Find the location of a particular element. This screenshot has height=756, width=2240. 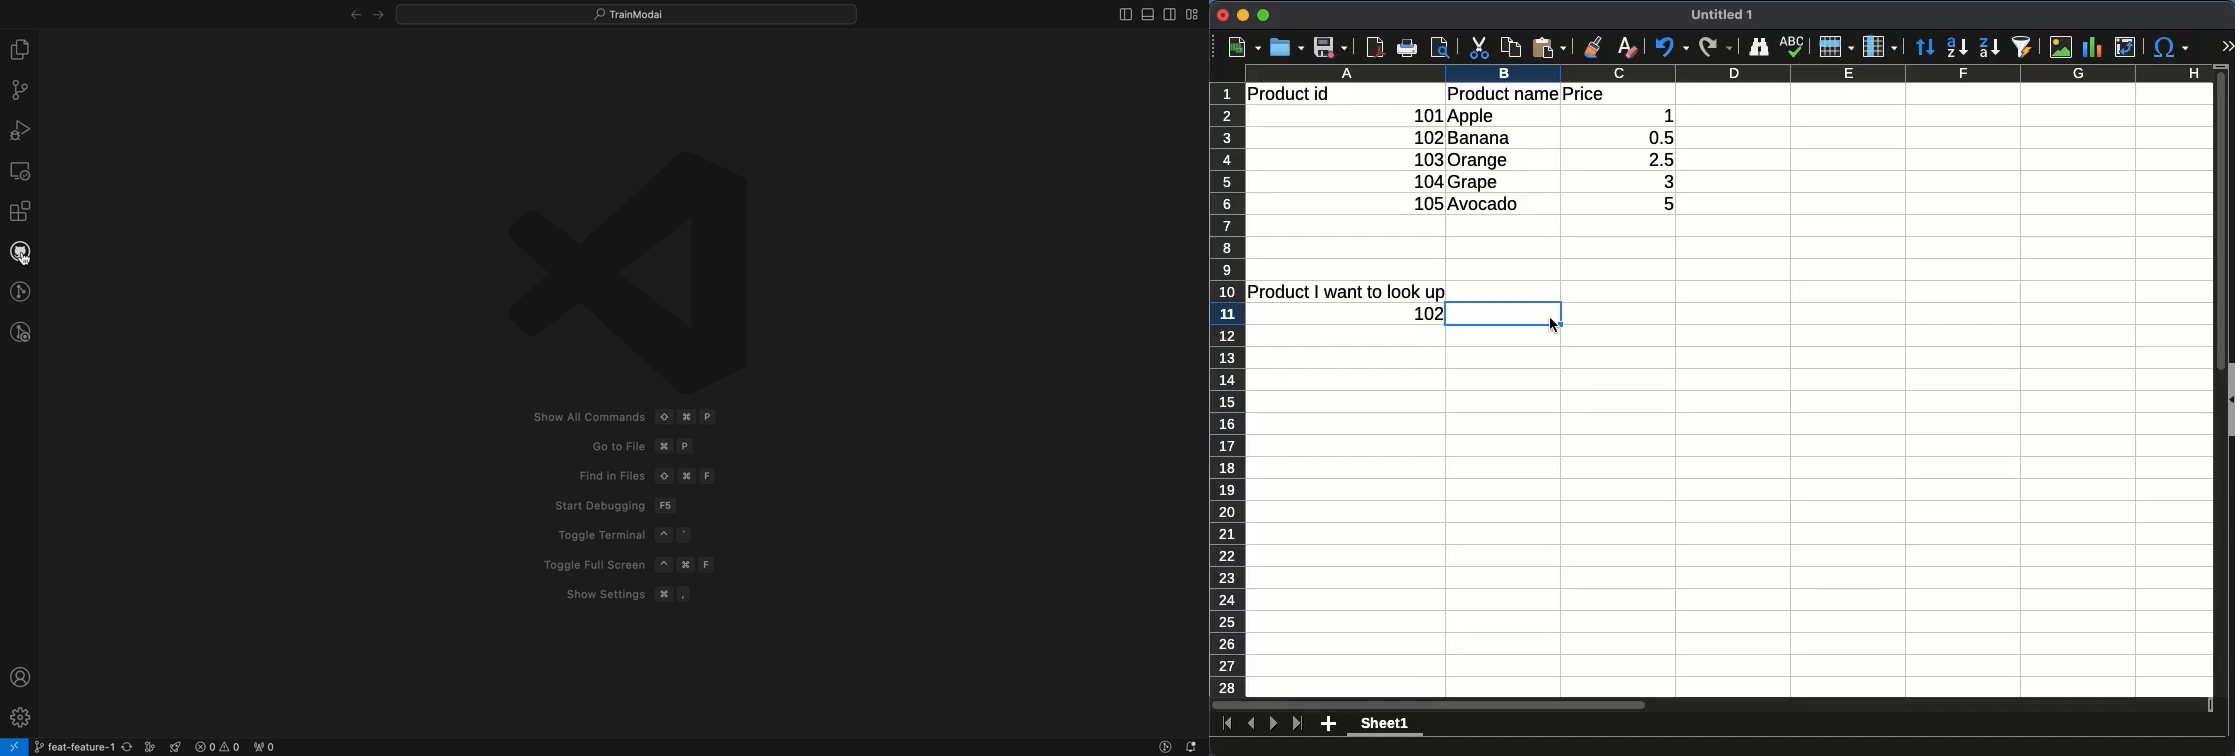

git lens is located at coordinates (21, 291).